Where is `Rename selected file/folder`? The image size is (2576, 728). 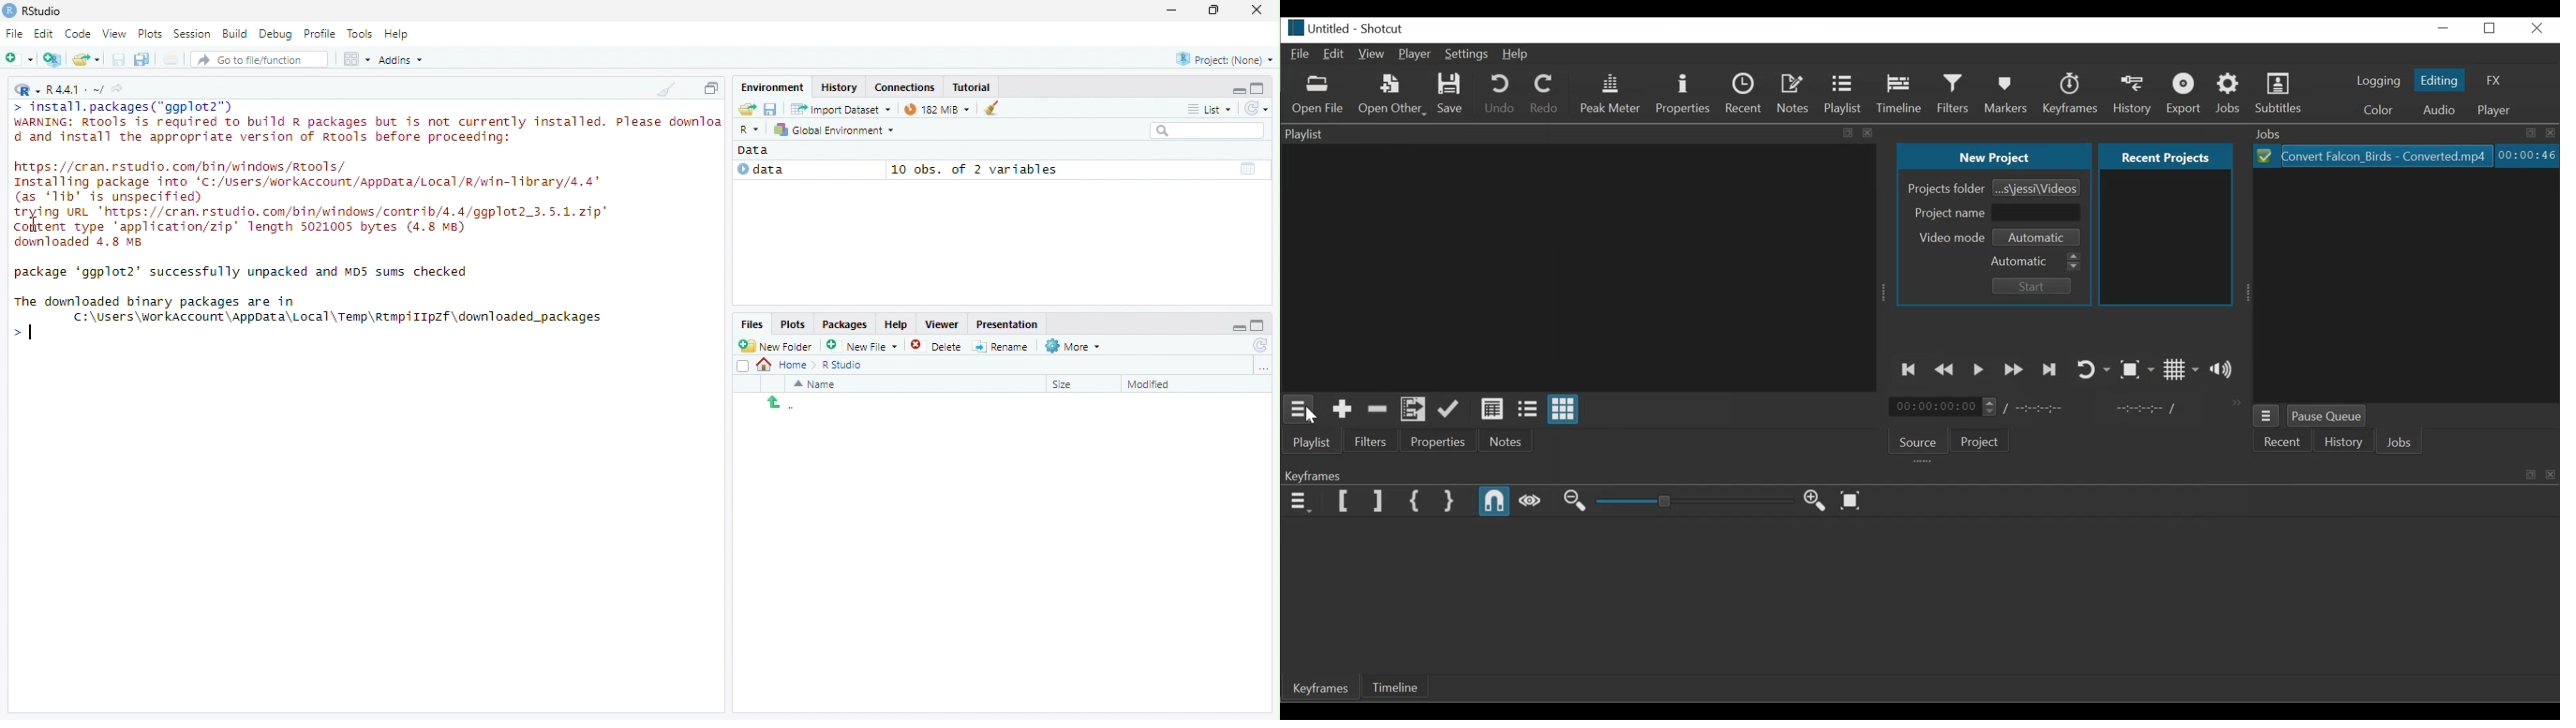
Rename selected file/folder is located at coordinates (1001, 345).